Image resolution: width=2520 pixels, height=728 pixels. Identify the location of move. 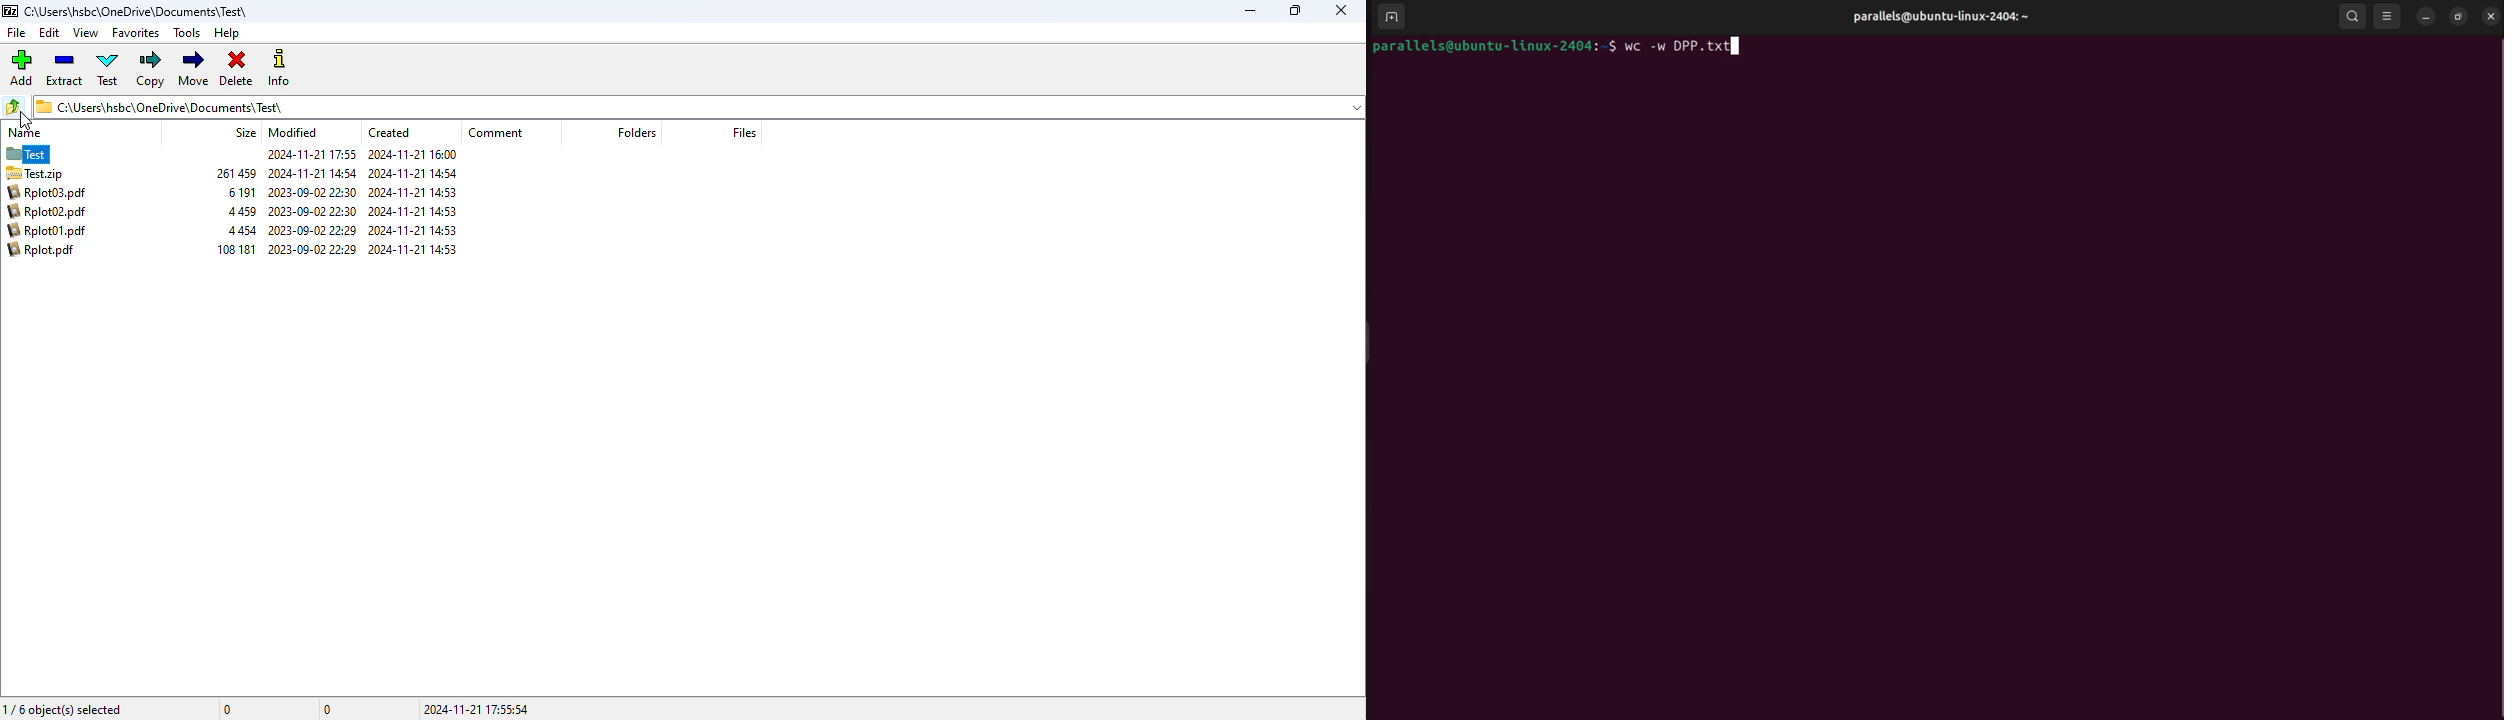
(194, 69).